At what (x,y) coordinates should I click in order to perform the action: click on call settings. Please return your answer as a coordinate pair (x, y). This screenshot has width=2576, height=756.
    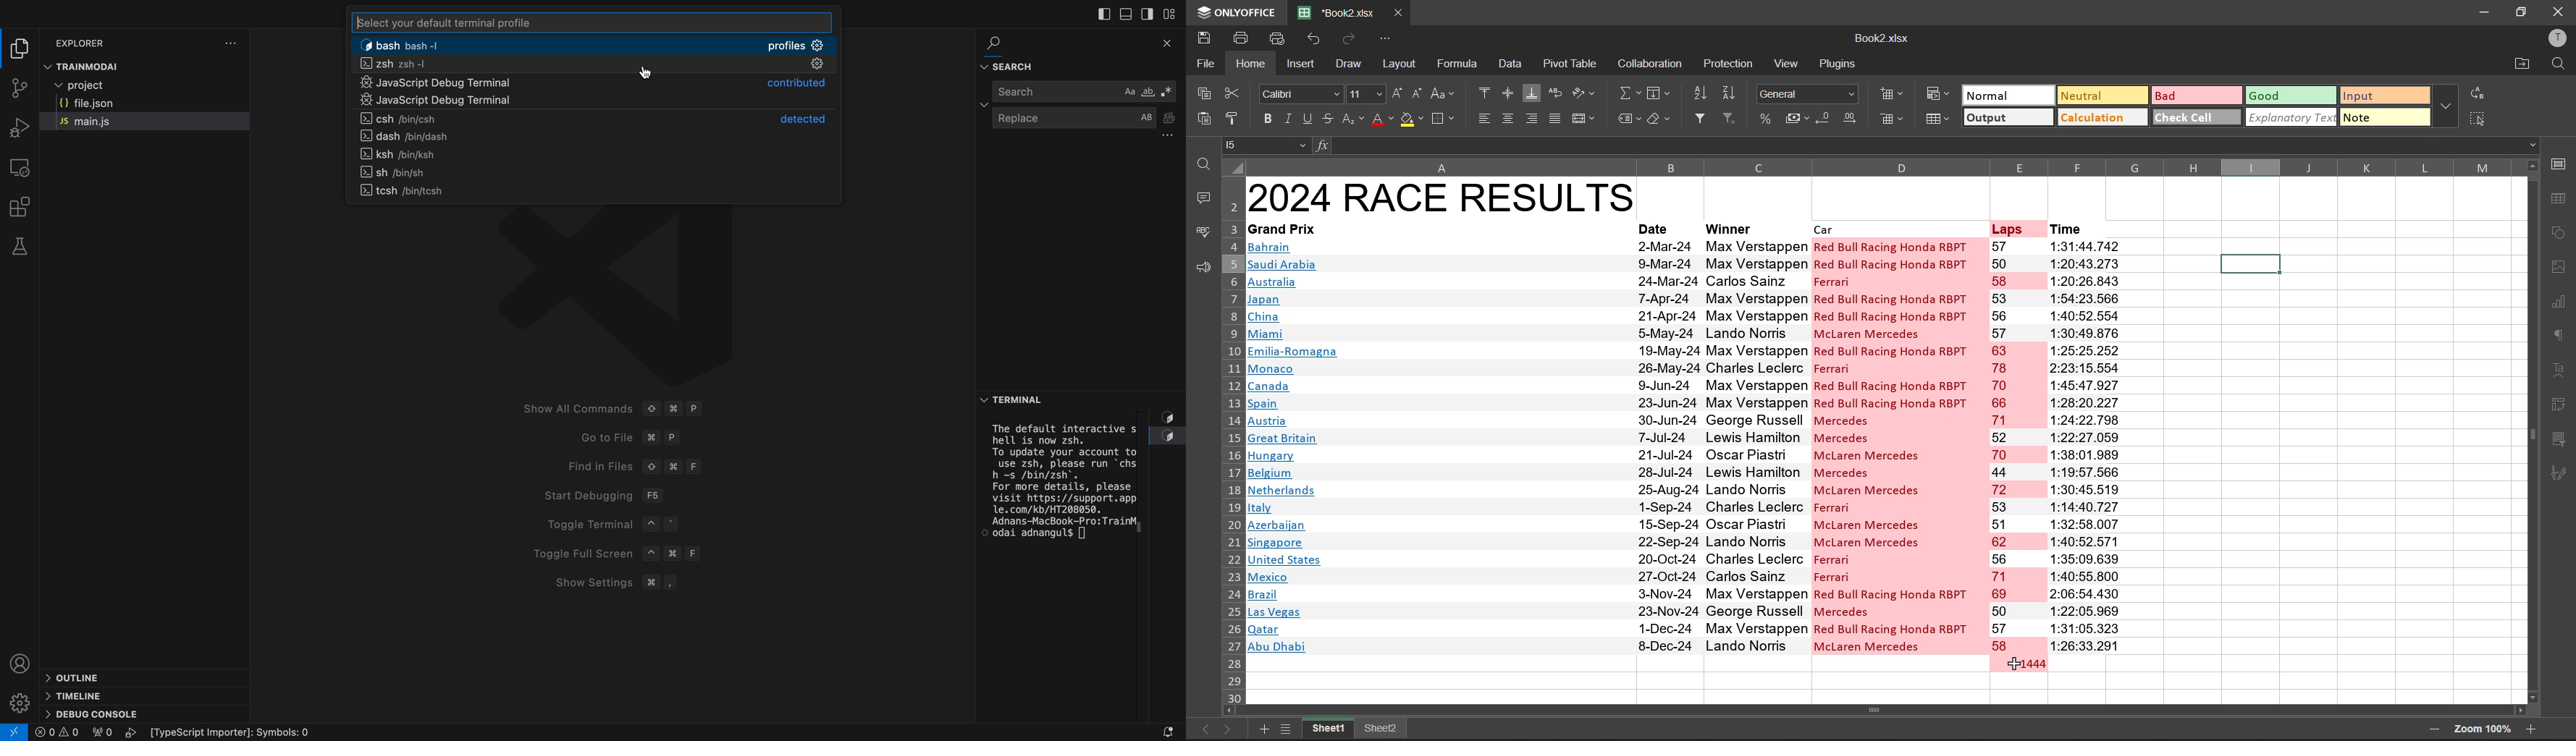
    Looking at the image, I should click on (2558, 165).